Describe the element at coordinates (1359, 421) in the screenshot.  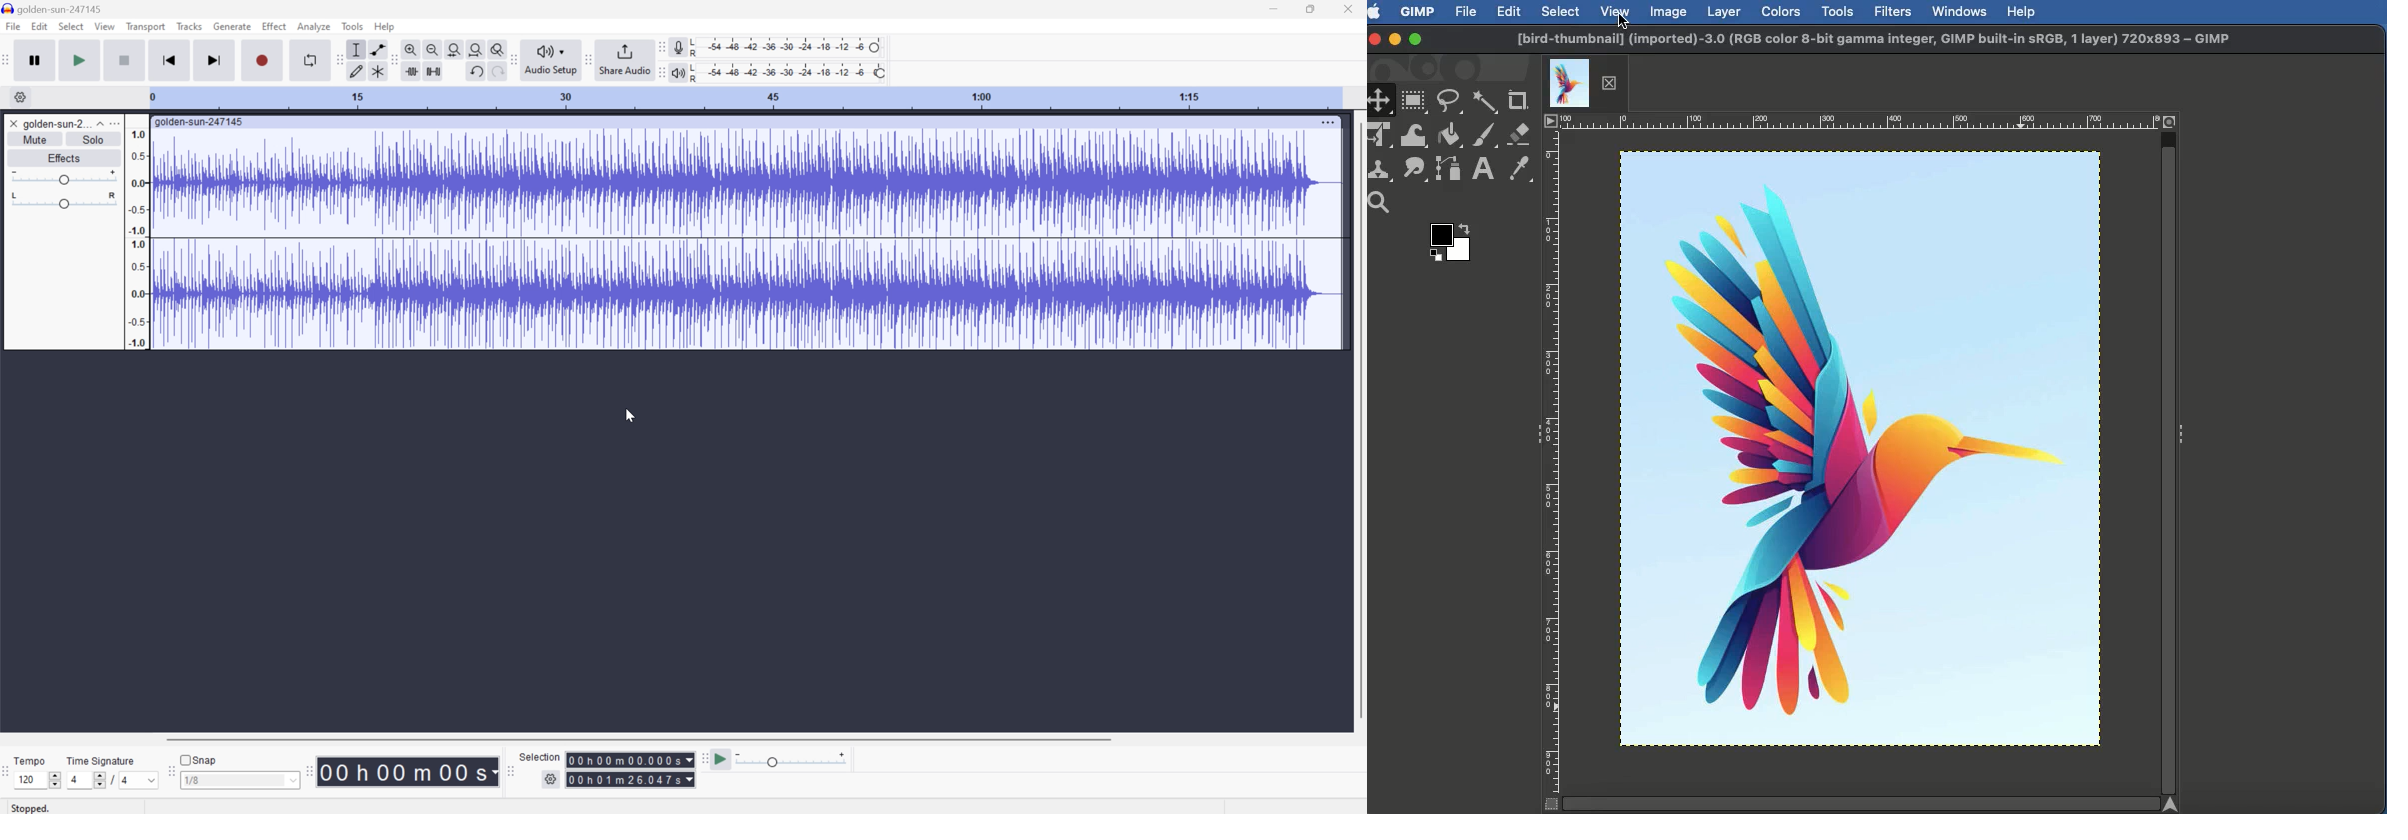
I see `Scroll Bar` at that location.